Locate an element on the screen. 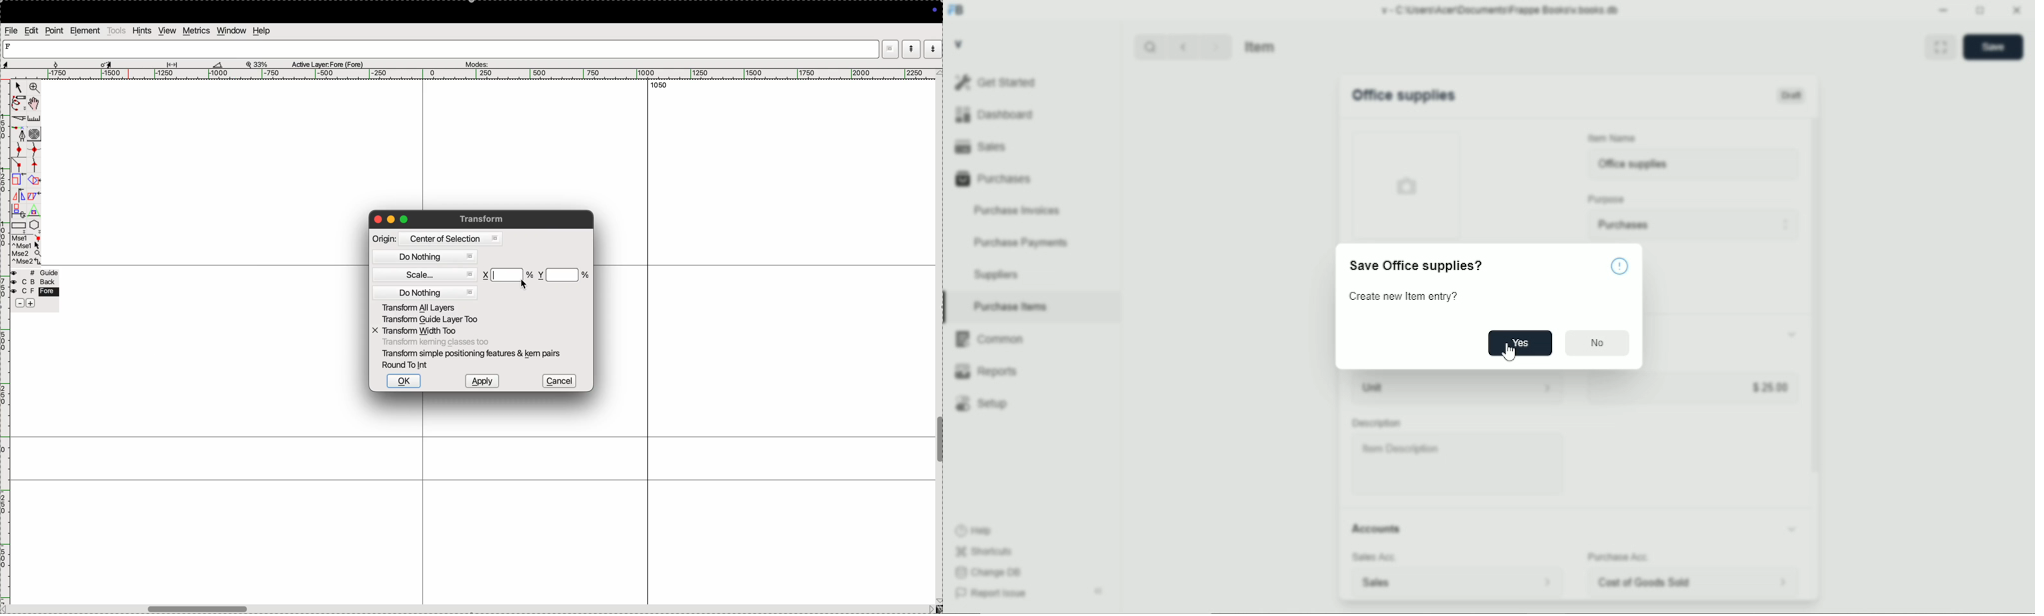  cost of goods sold is located at coordinates (1653, 582).